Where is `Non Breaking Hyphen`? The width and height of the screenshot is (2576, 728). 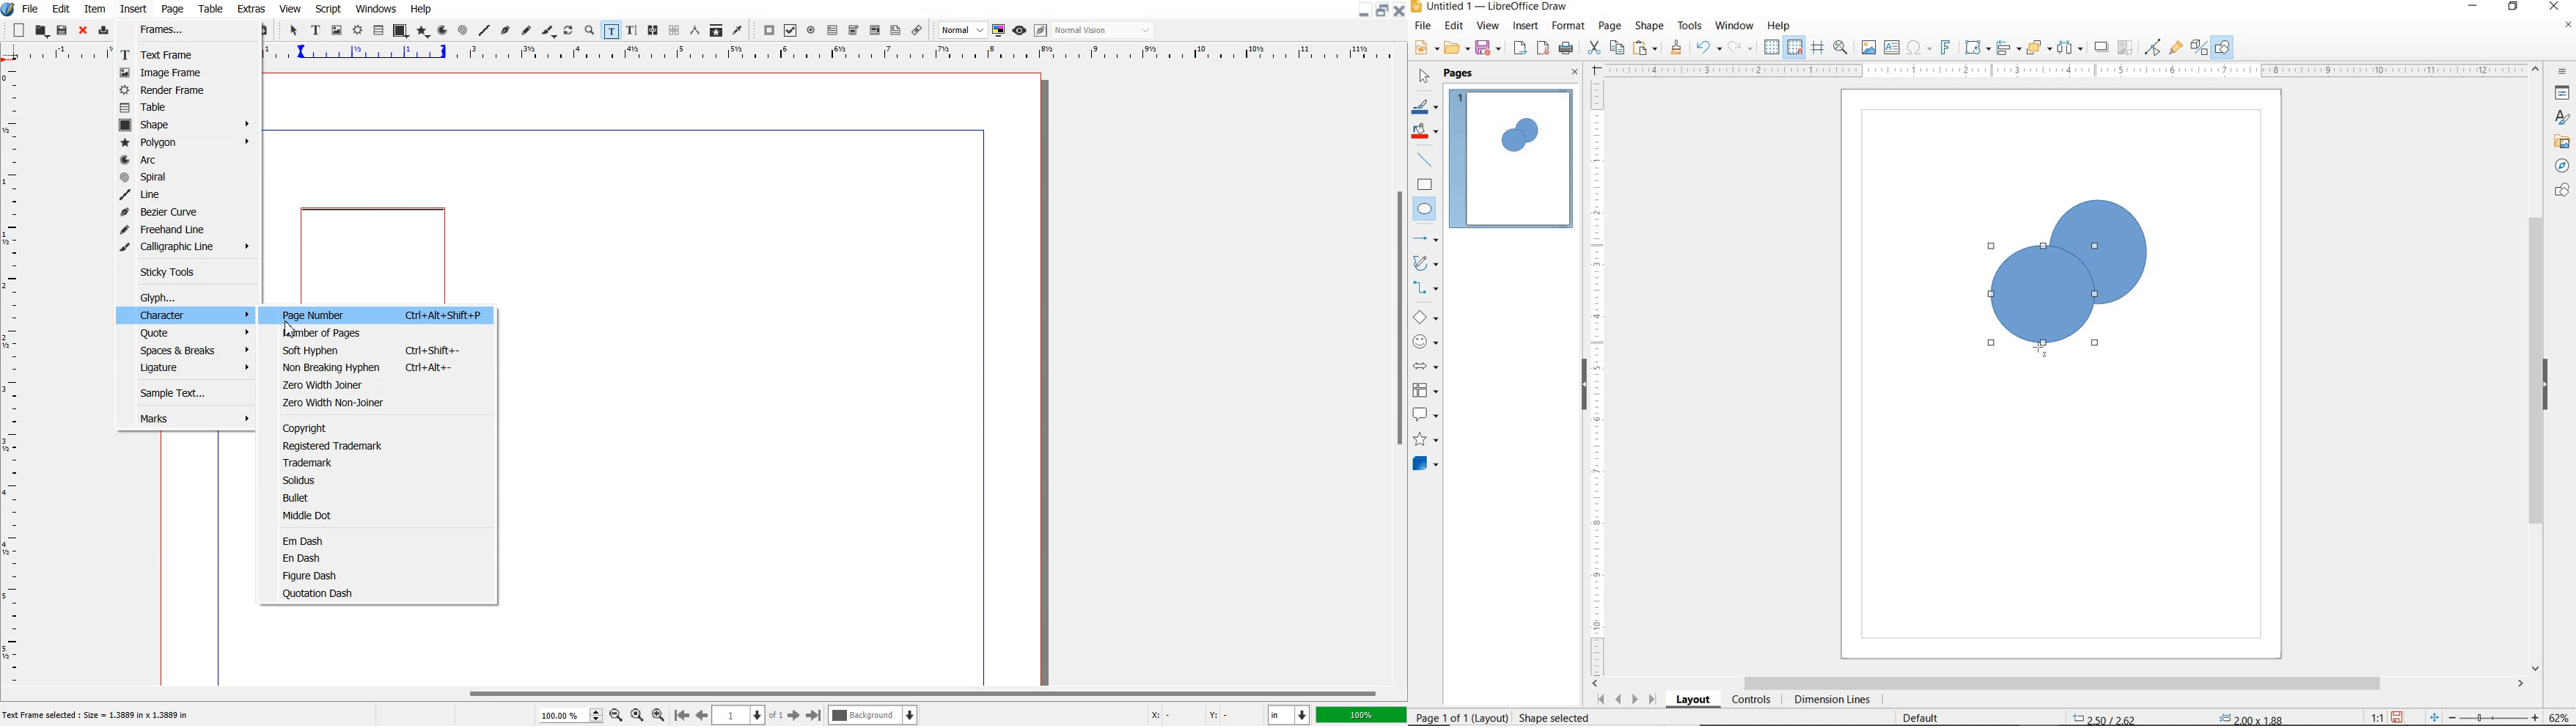
Non Breaking Hyphen is located at coordinates (384, 366).